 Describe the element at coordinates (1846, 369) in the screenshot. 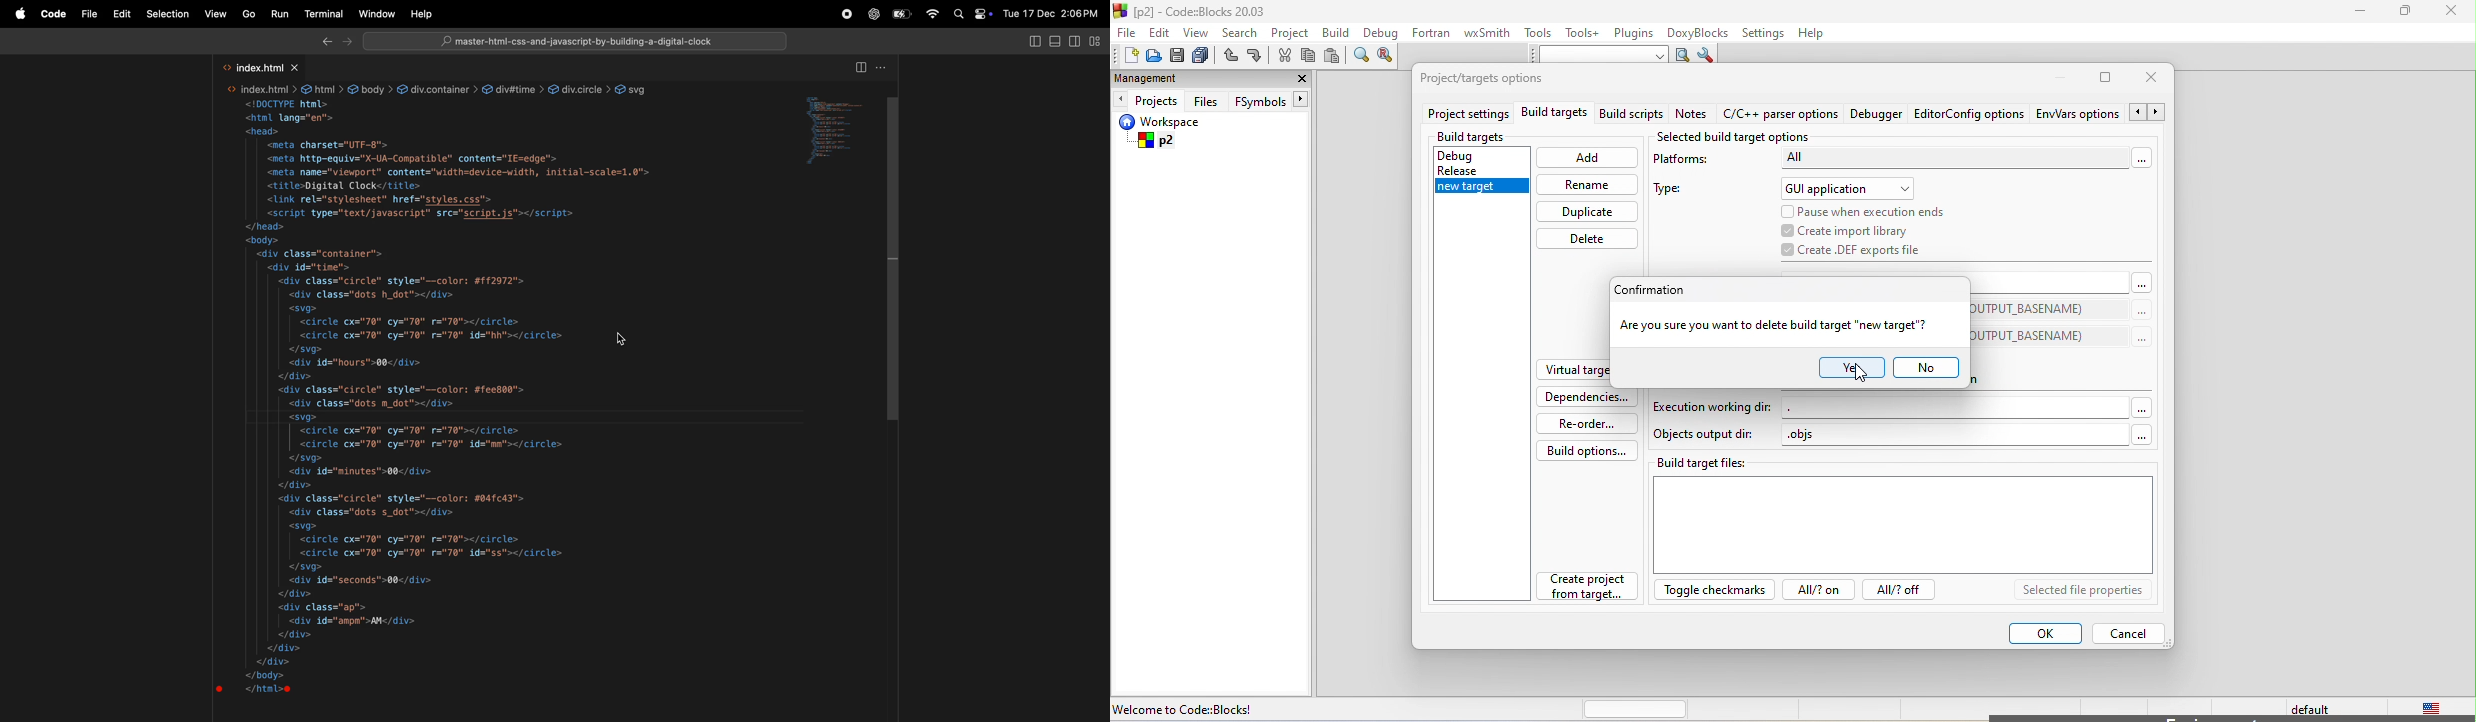

I see `yes` at that location.